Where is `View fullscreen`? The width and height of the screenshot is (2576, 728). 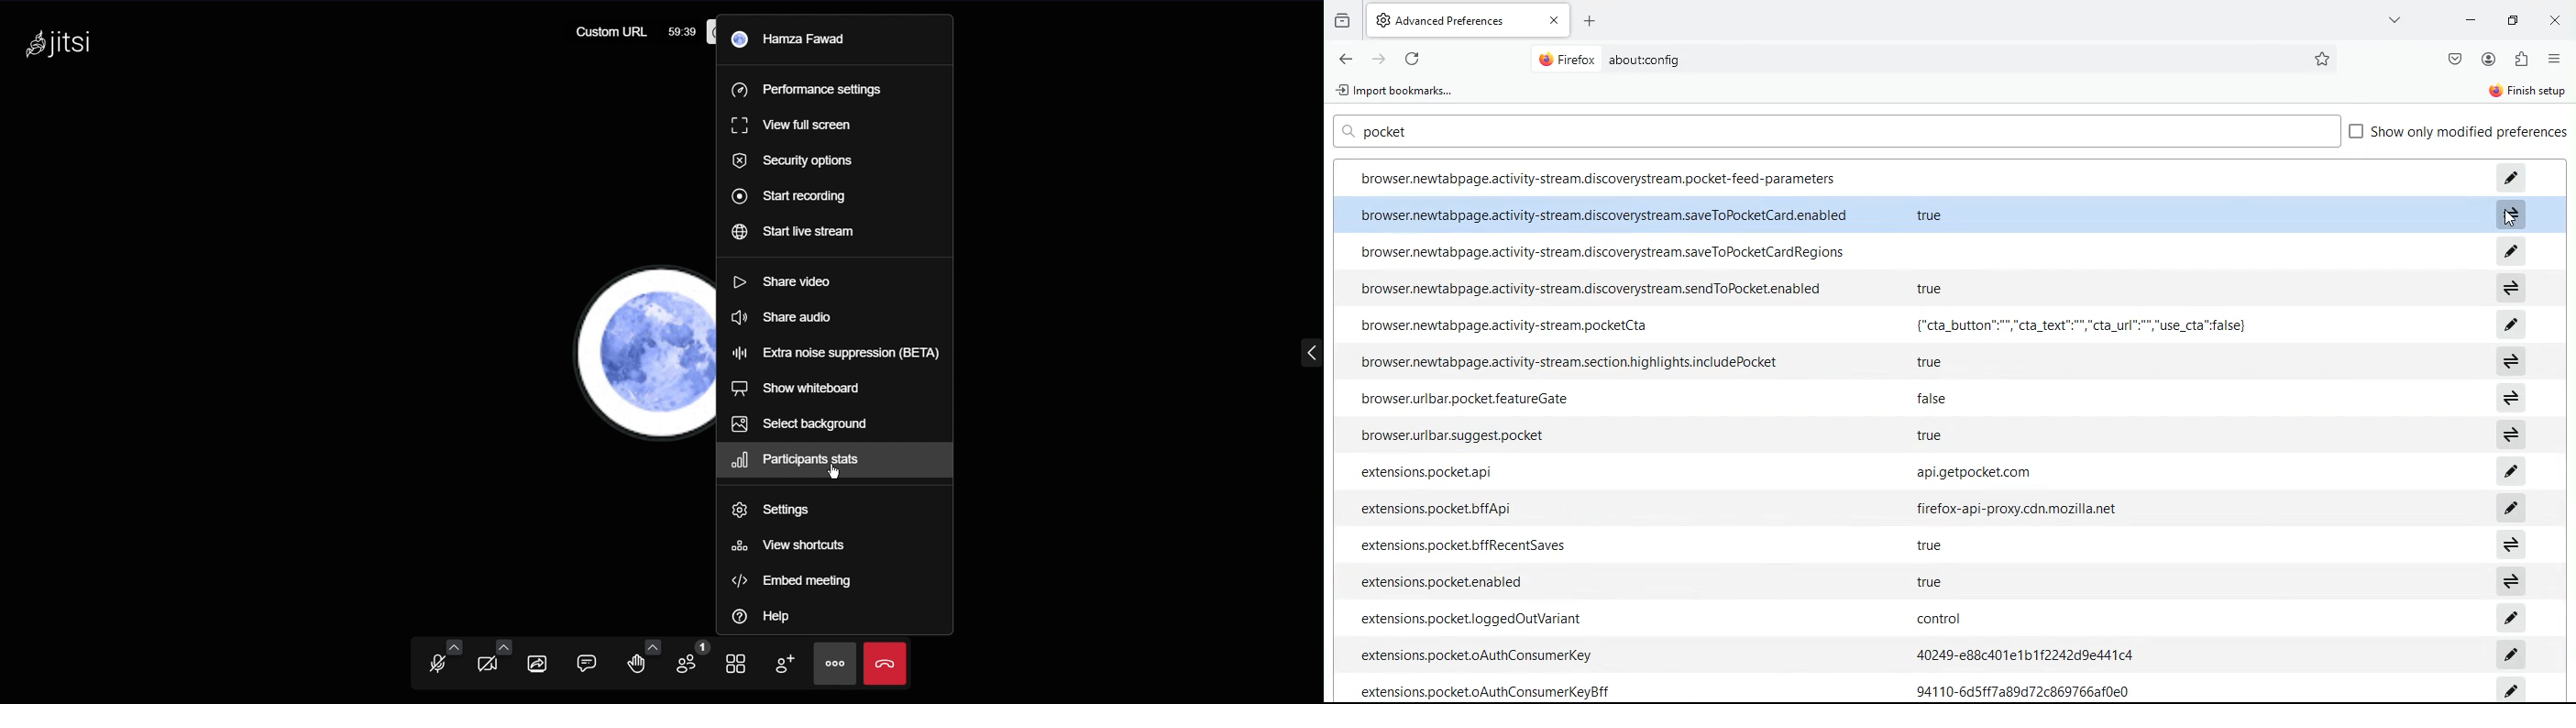
View fullscreen is located at coordinates (796, 129).